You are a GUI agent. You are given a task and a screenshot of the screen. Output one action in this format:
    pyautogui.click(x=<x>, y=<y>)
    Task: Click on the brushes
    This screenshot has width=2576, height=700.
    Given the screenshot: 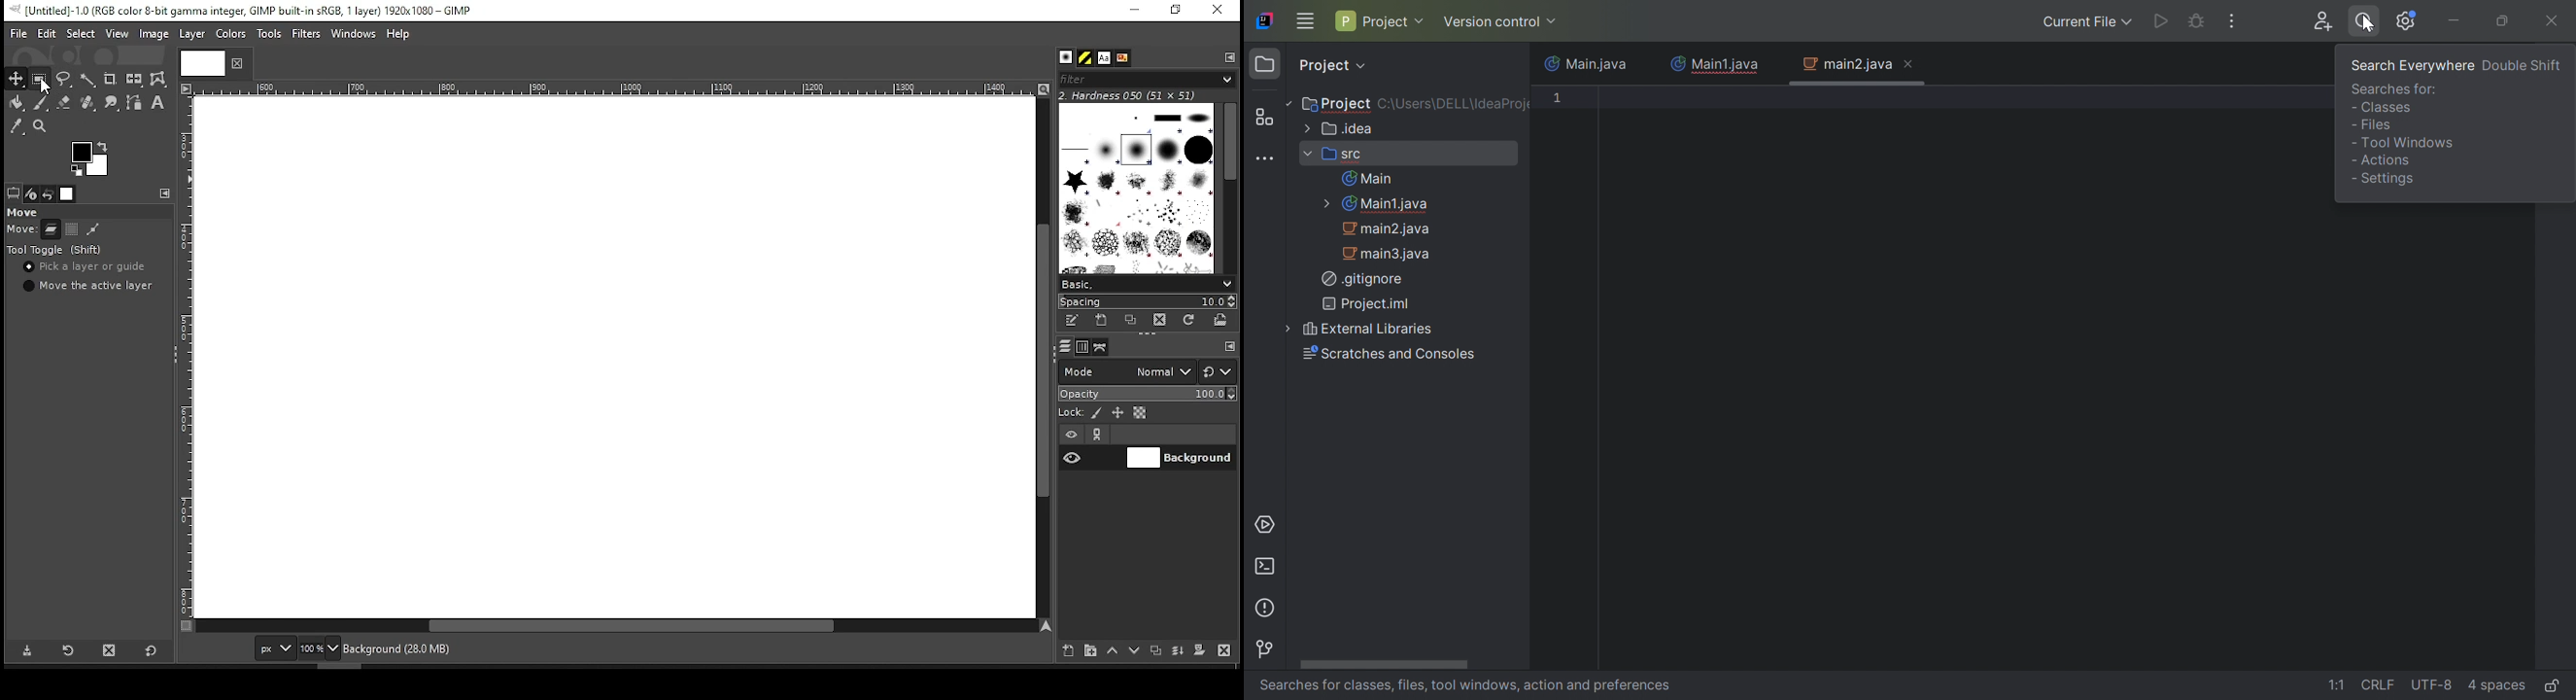 What is the action you would take?
    pyautogui.click(x=1136, y=188)
    